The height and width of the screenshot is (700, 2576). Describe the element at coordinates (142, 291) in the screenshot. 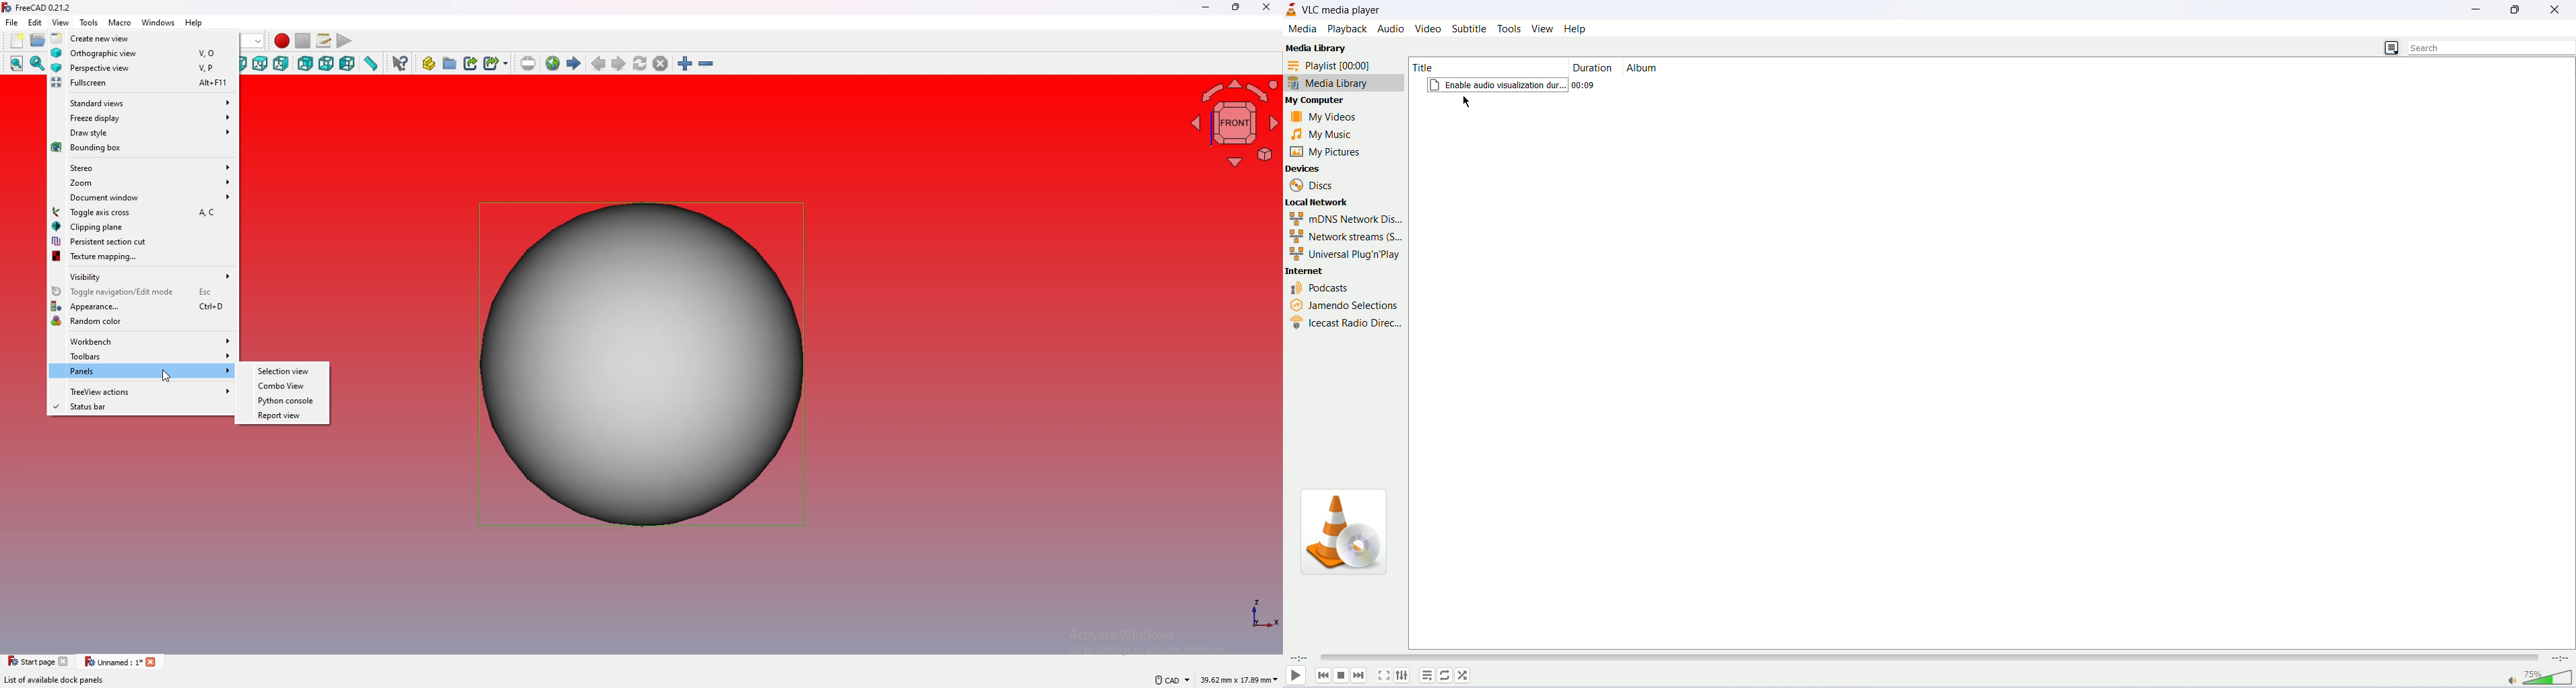

I see `toggle navigation` at that location.